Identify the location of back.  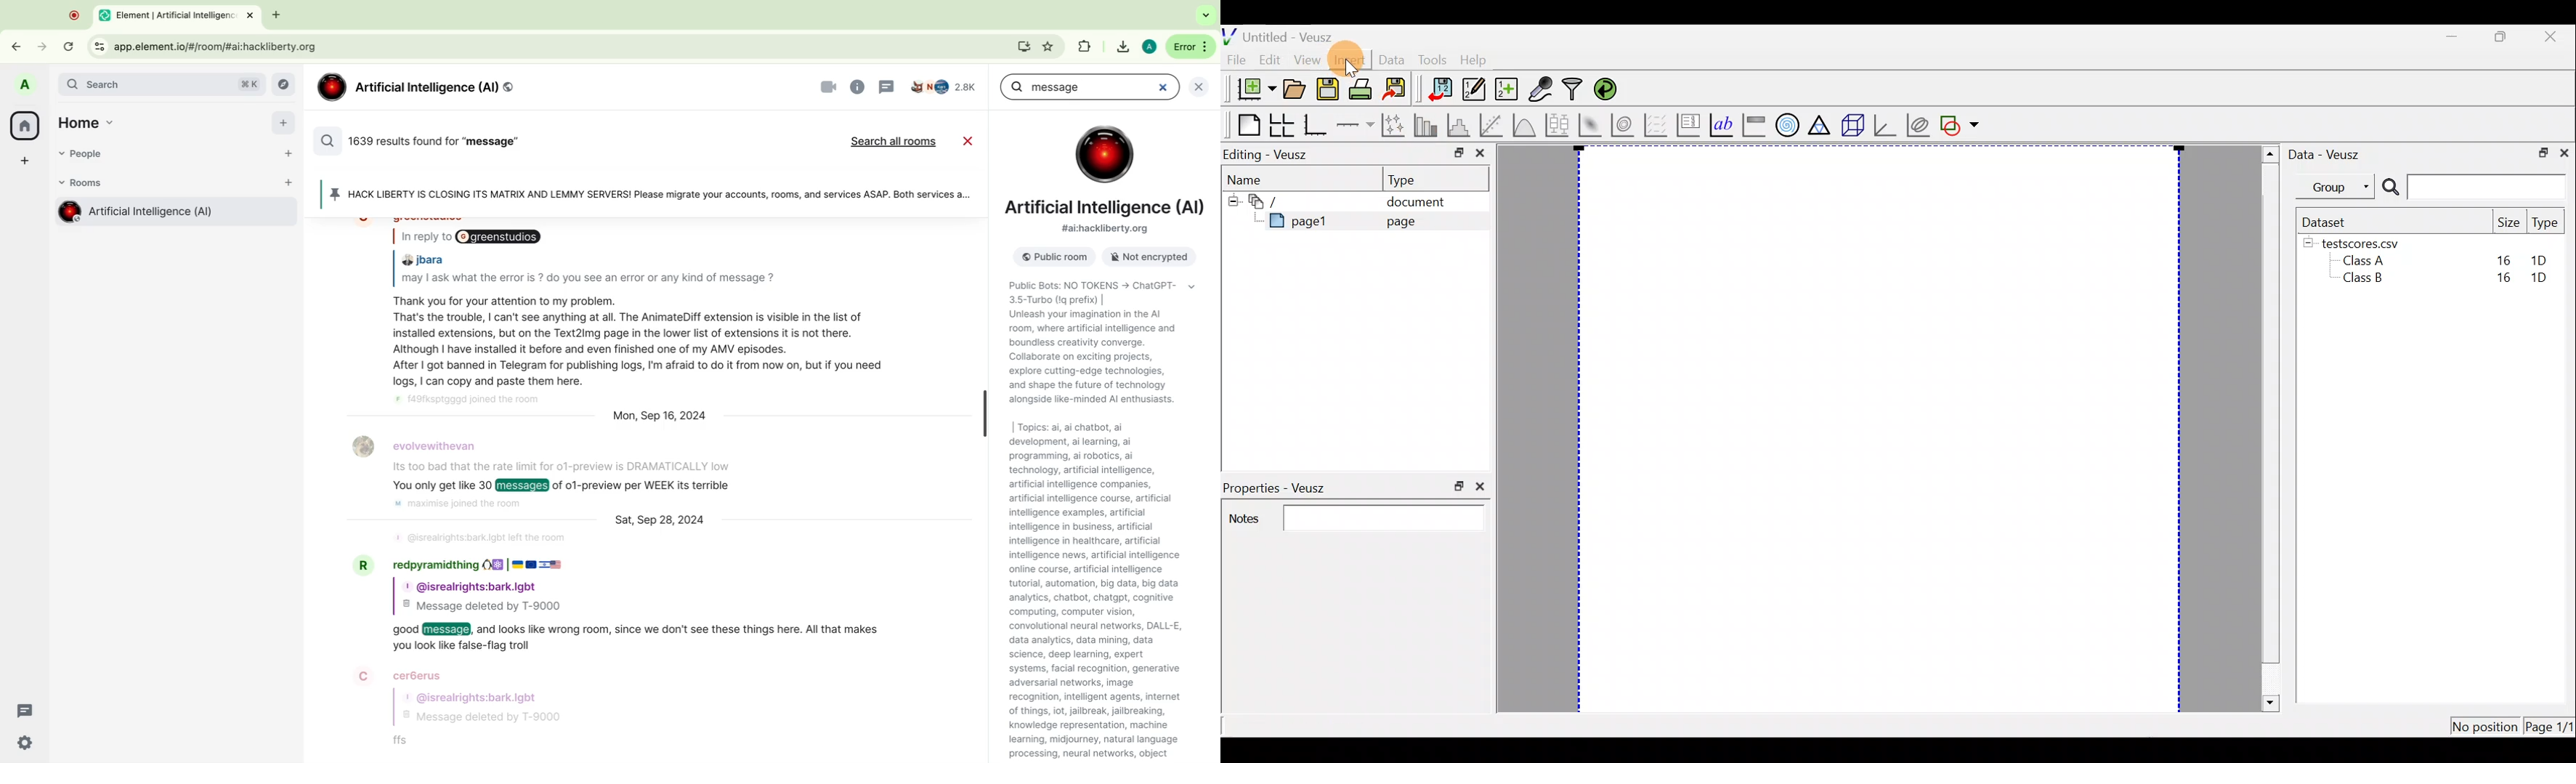
(21, 43).